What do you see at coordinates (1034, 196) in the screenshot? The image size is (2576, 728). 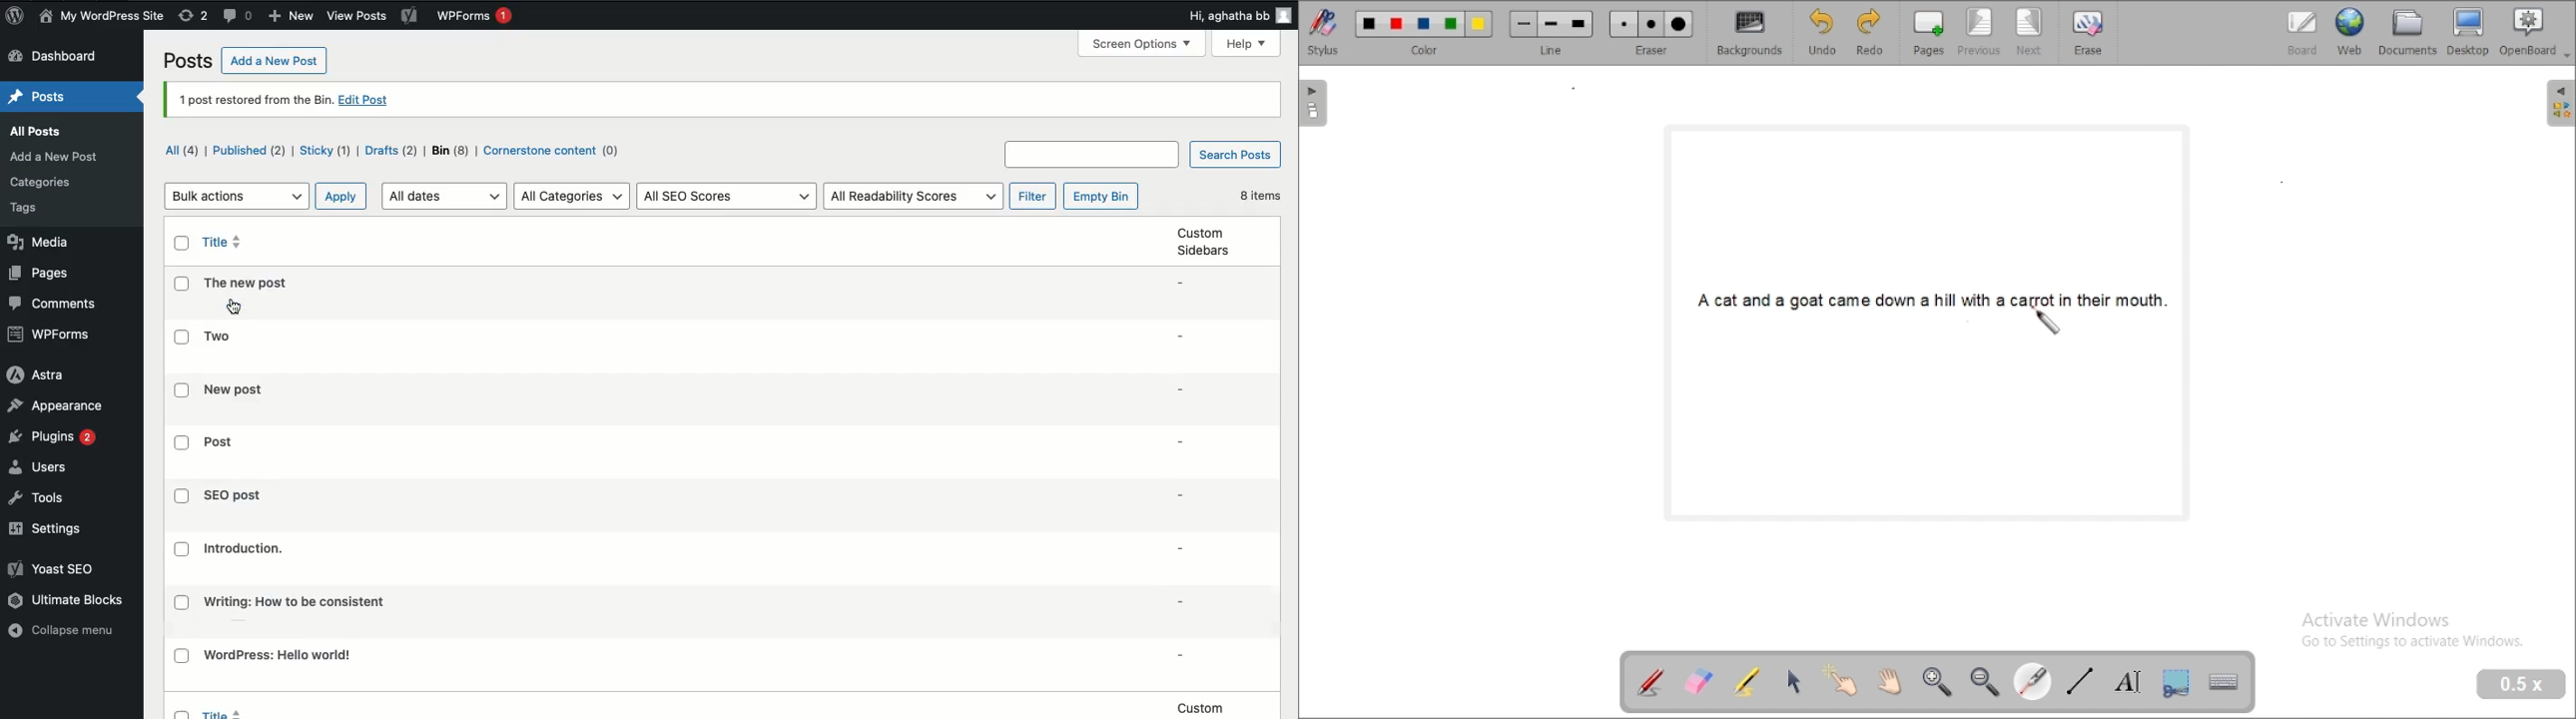 I see `filter` at bounding box center [1034, 196].